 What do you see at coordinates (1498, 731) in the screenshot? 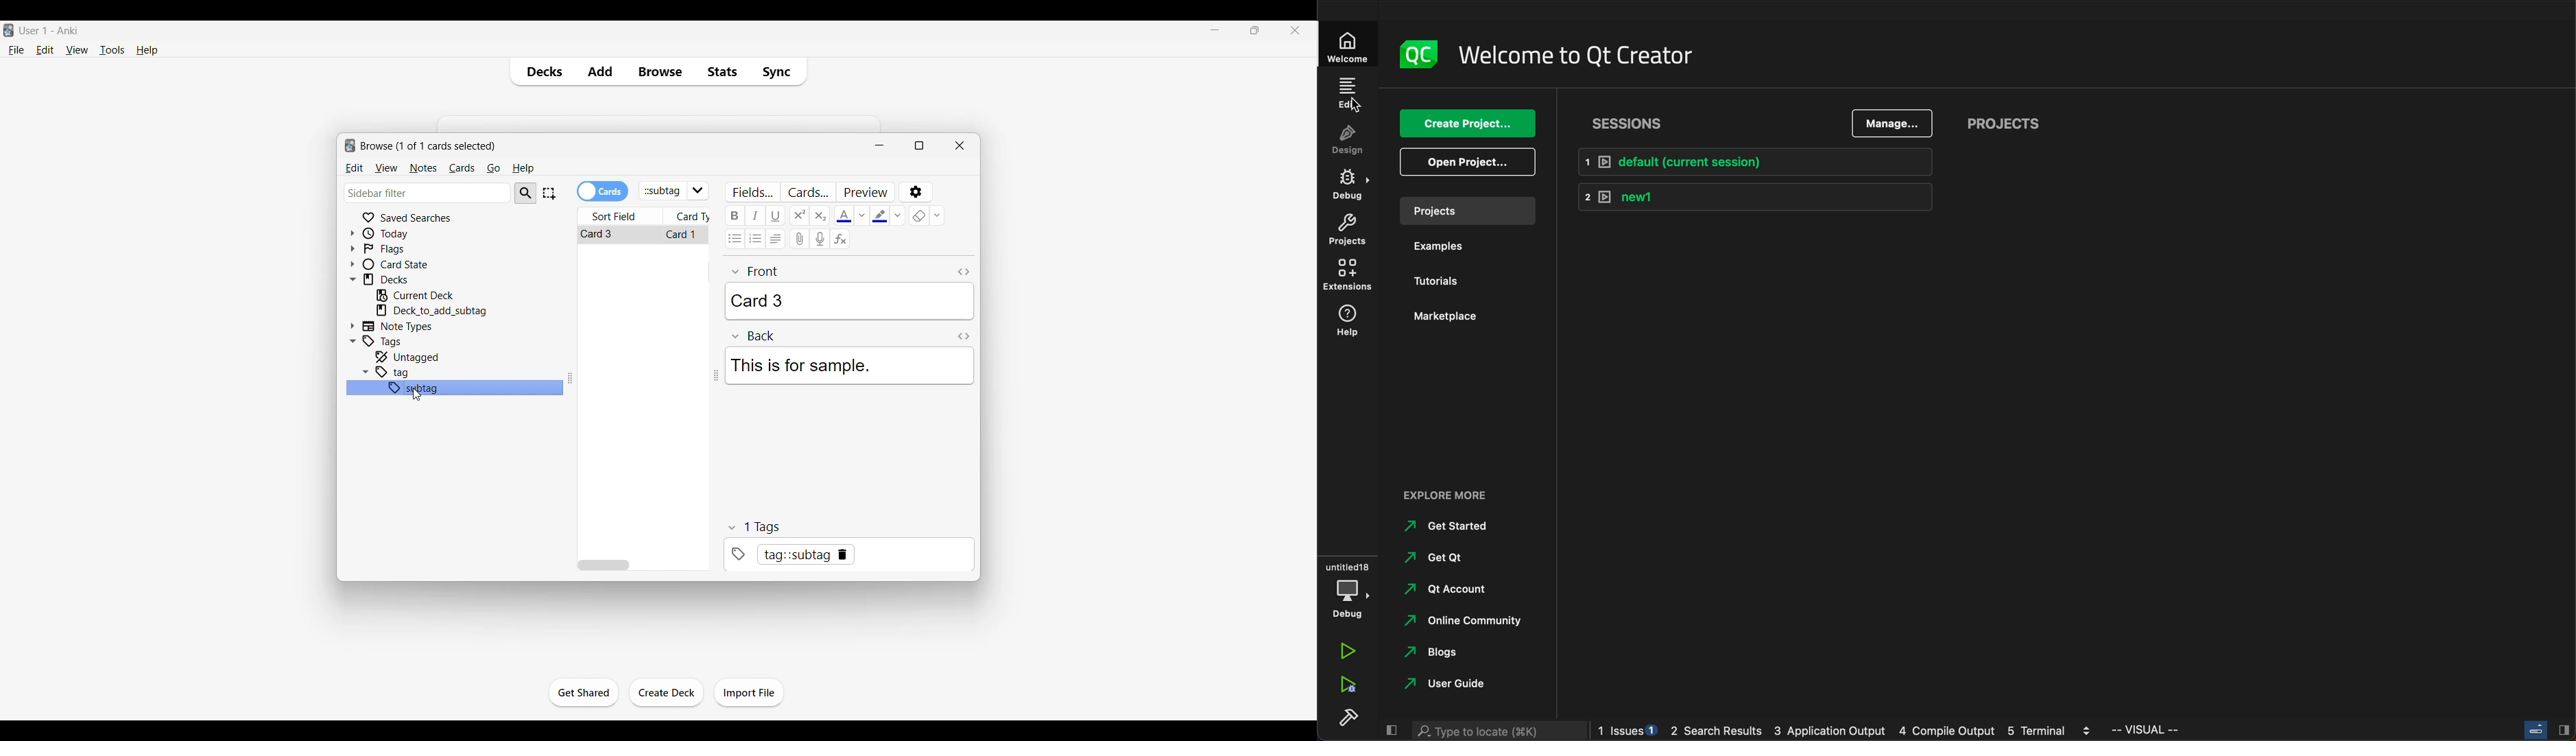
I see `search bar` at bounding box center [1498, 731].